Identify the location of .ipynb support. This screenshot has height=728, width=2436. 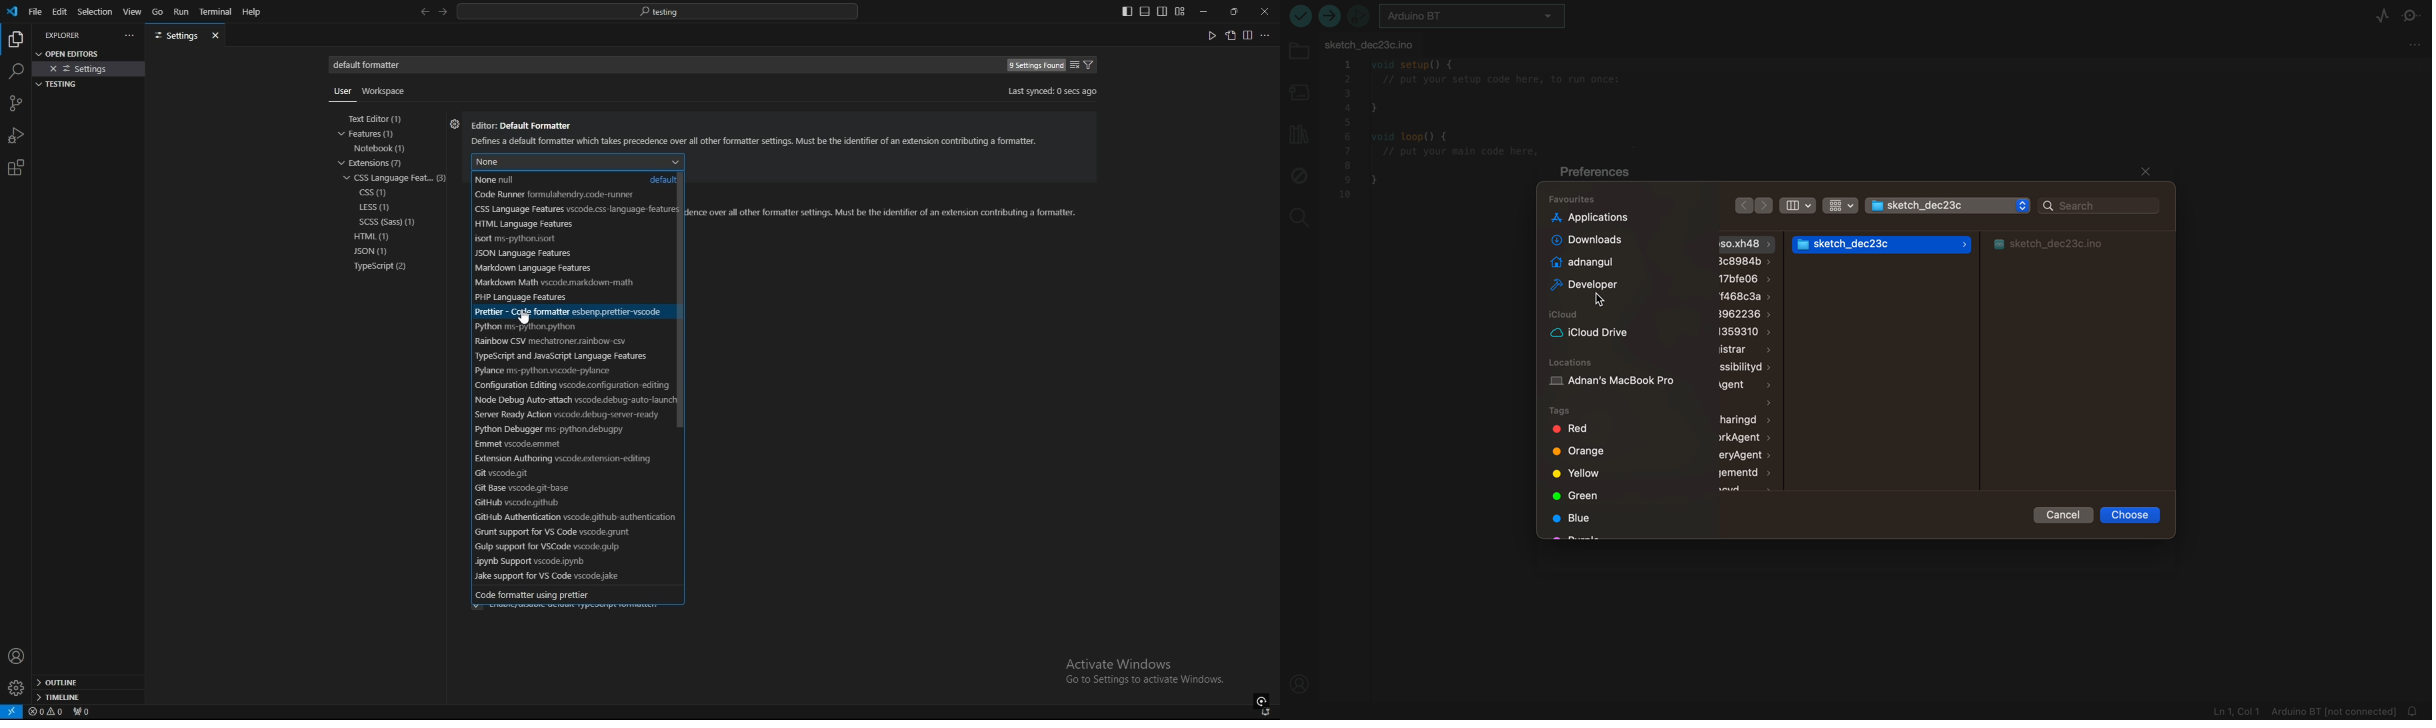
(572, 562).